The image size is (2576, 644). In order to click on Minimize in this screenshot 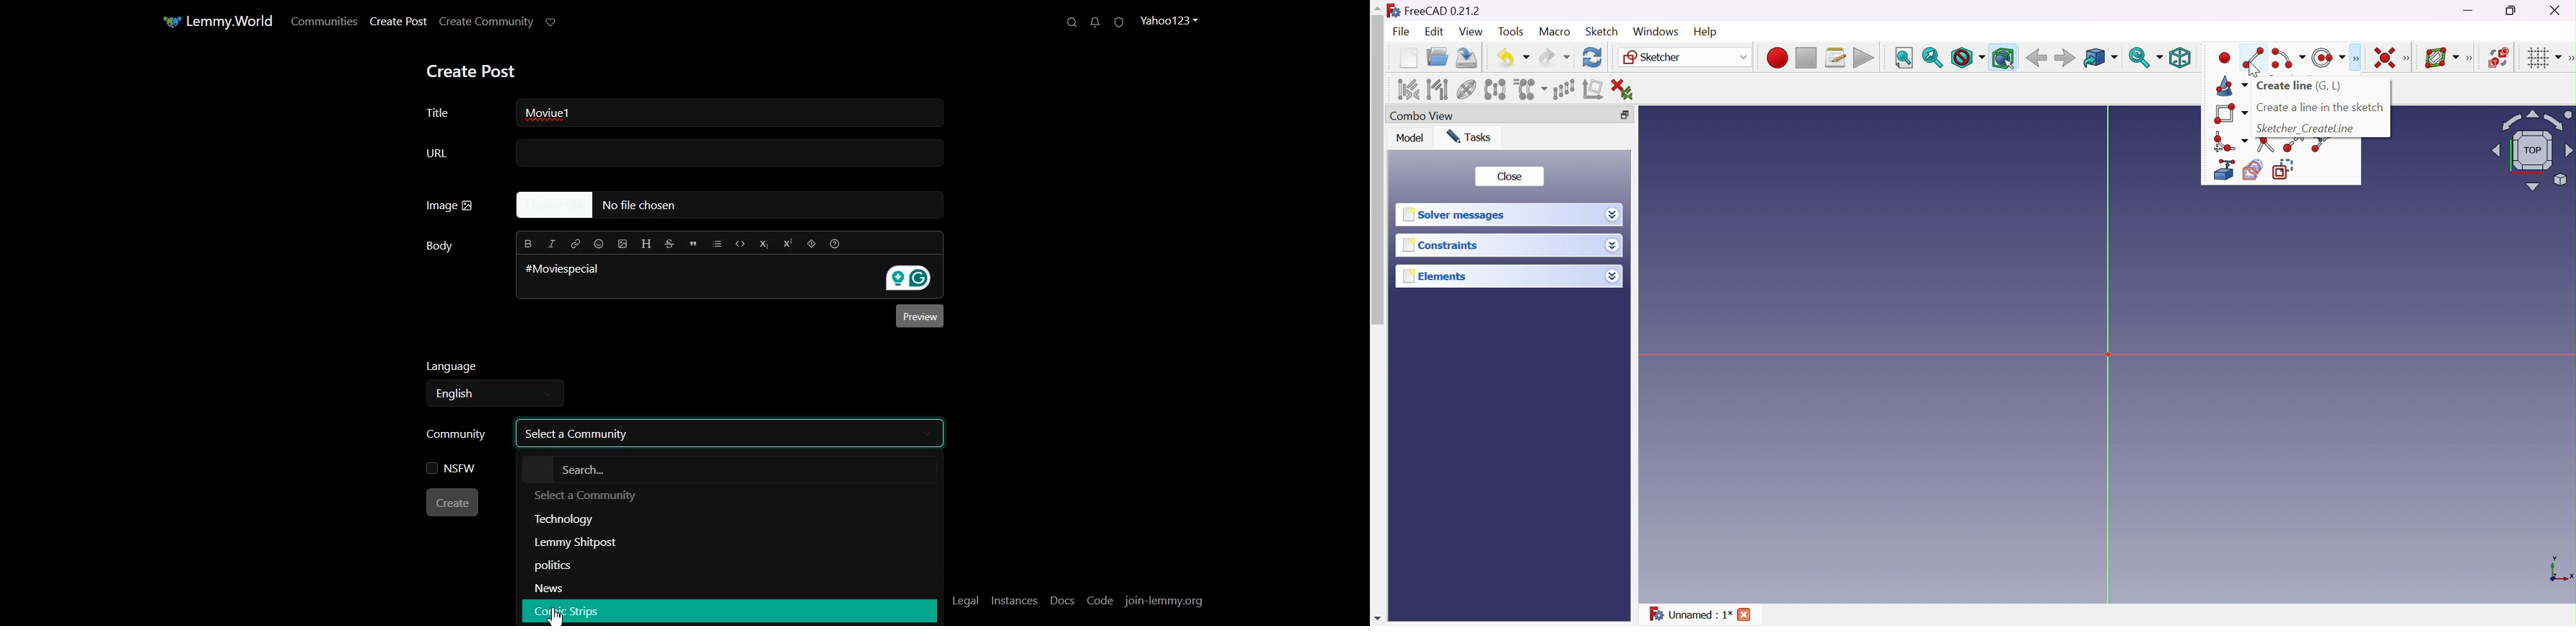, I will do `click(2470, 12)`.